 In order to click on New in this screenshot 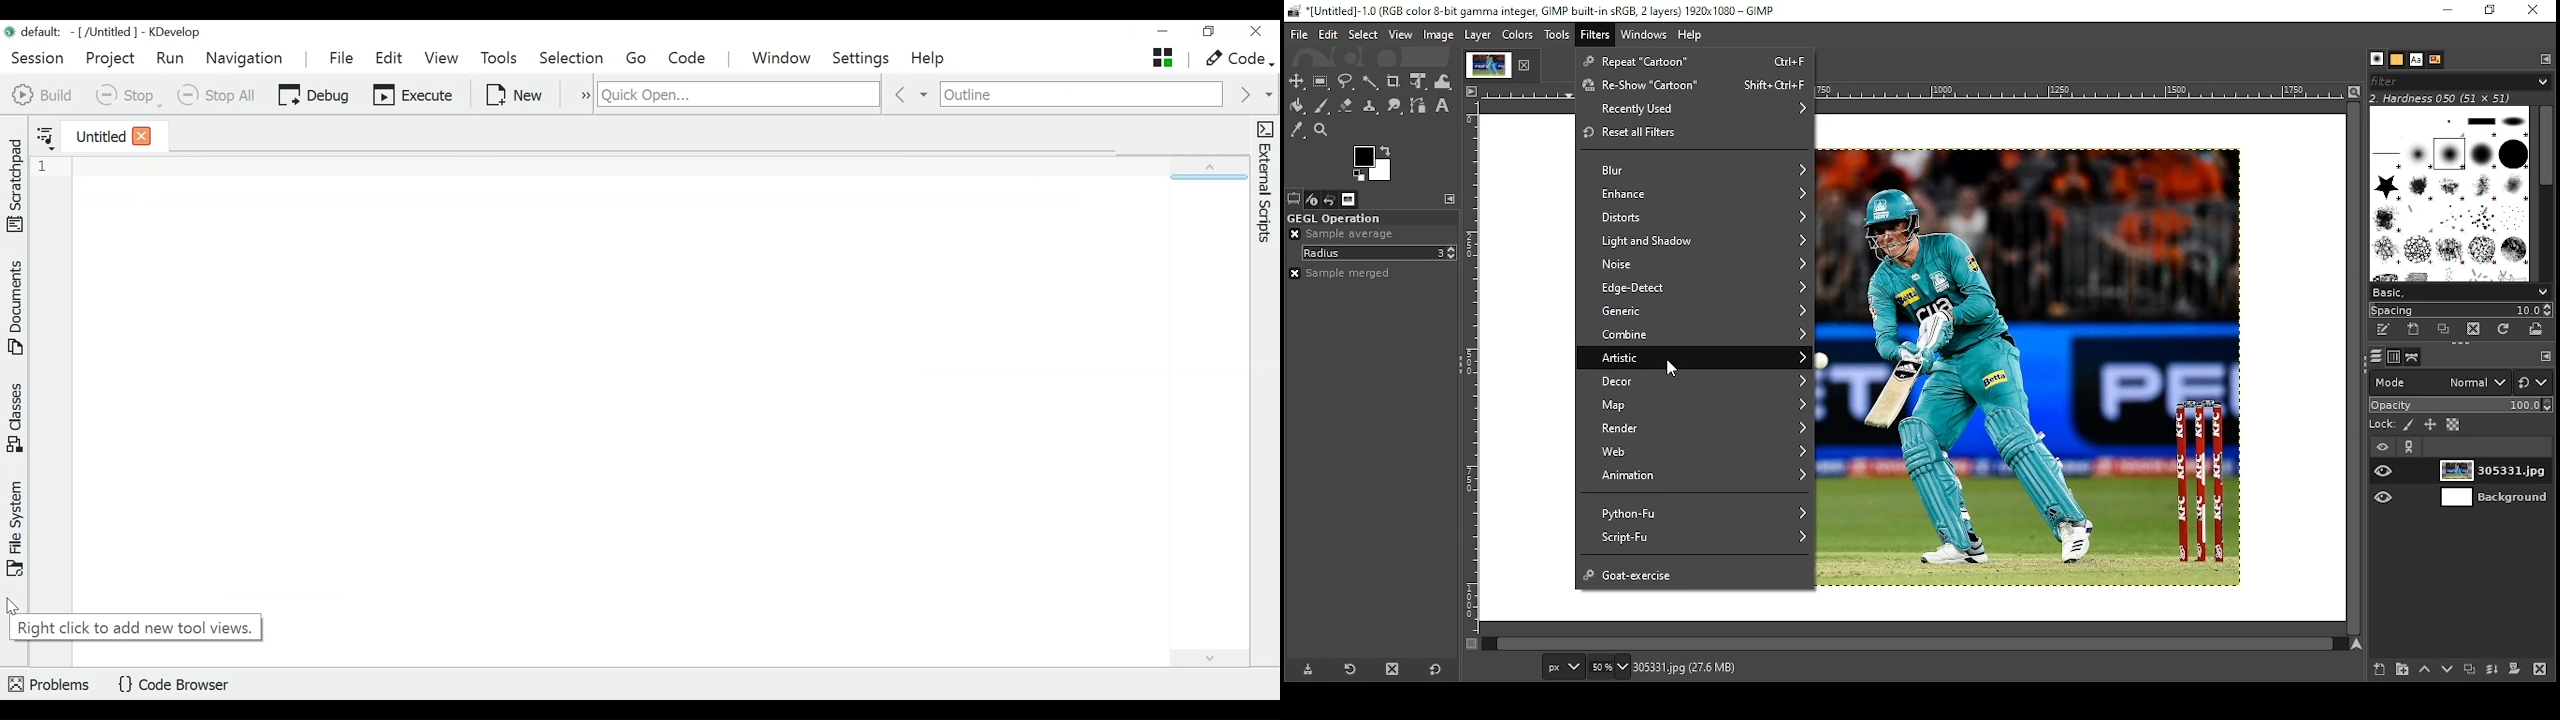, I will do `click(514, 95)`.